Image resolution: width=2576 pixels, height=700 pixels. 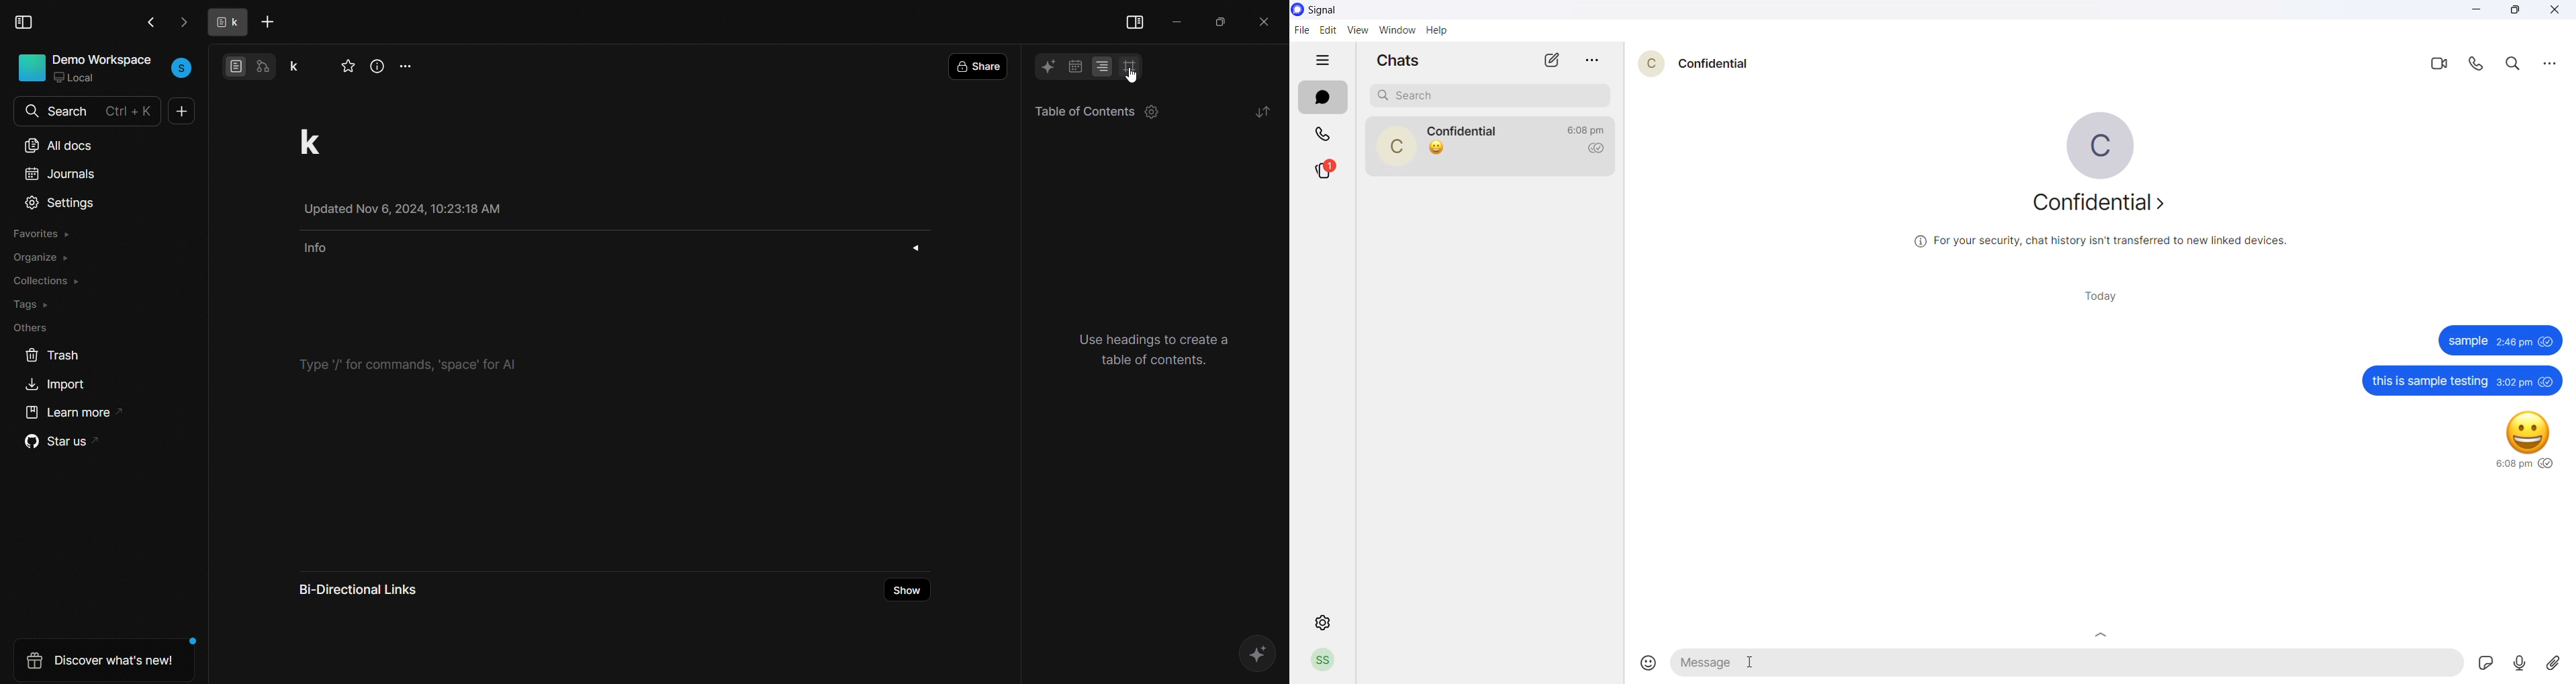 I want to click on contact name, so click(x=1720, y=64).